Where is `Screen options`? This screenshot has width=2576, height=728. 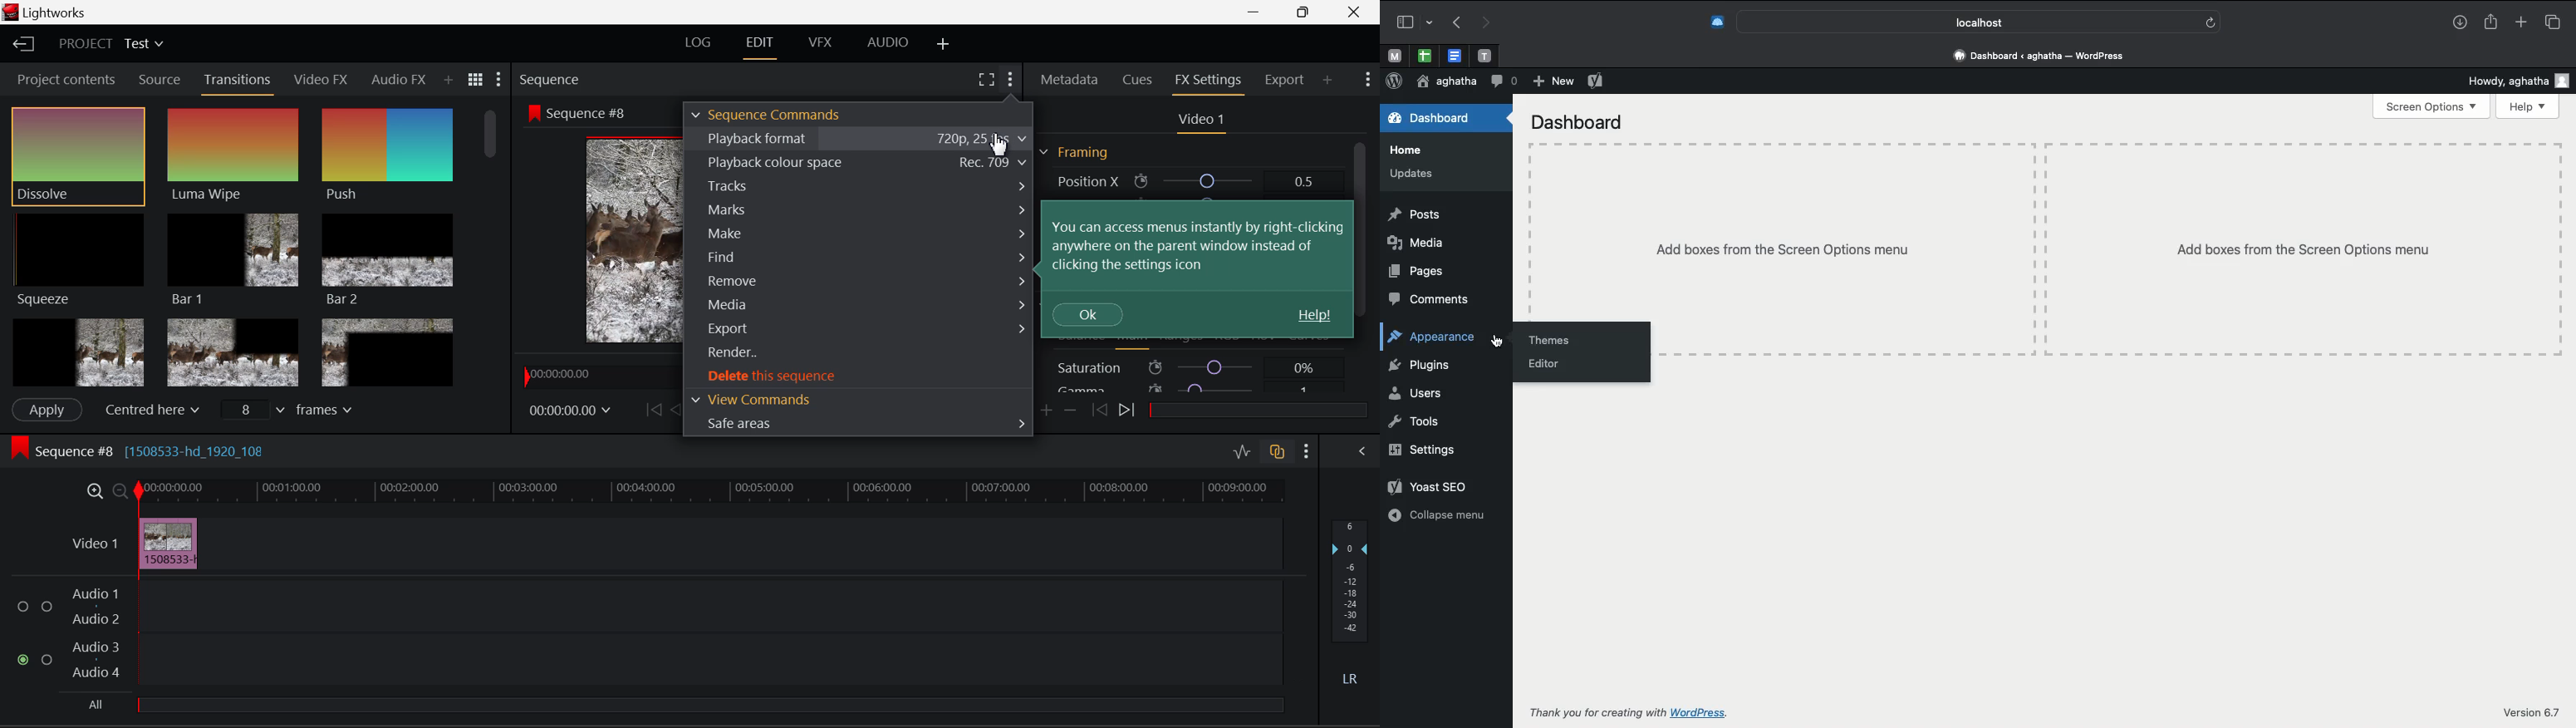 Screen options is located at coordinates (2431, 106).